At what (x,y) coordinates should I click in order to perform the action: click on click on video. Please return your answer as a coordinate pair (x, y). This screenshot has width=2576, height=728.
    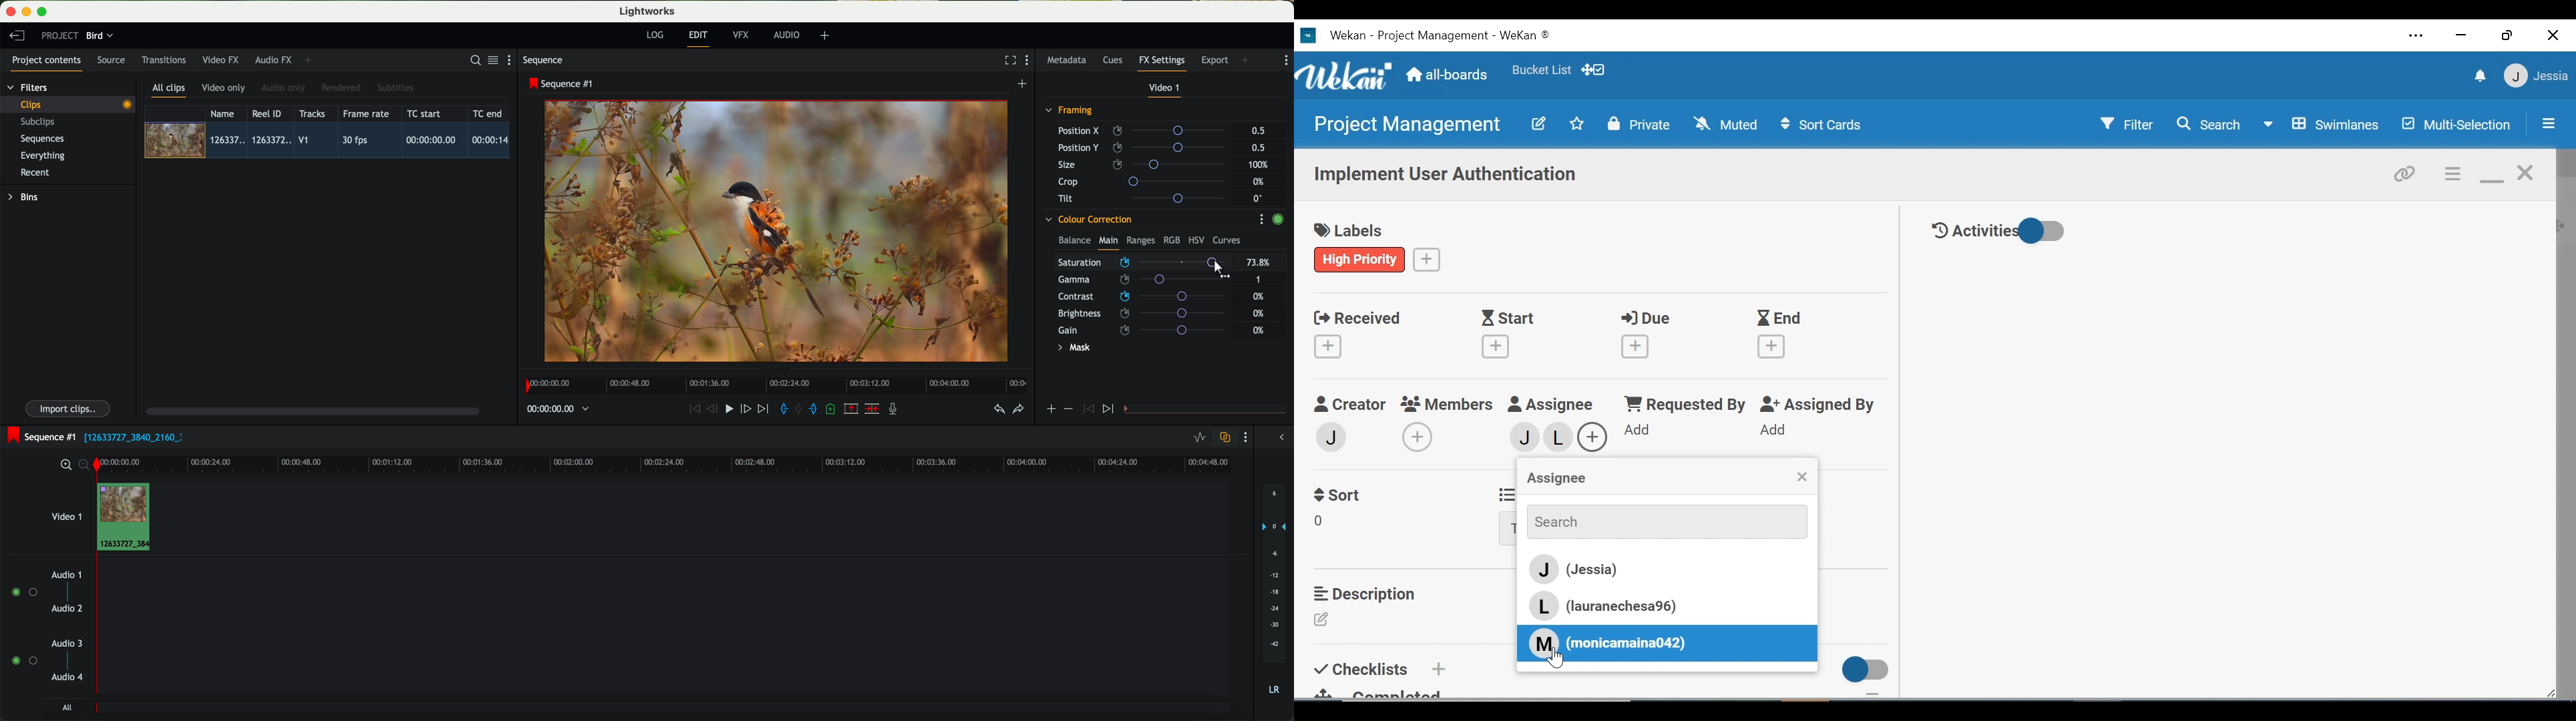
    Looking at the image, I should click on (330, 141).